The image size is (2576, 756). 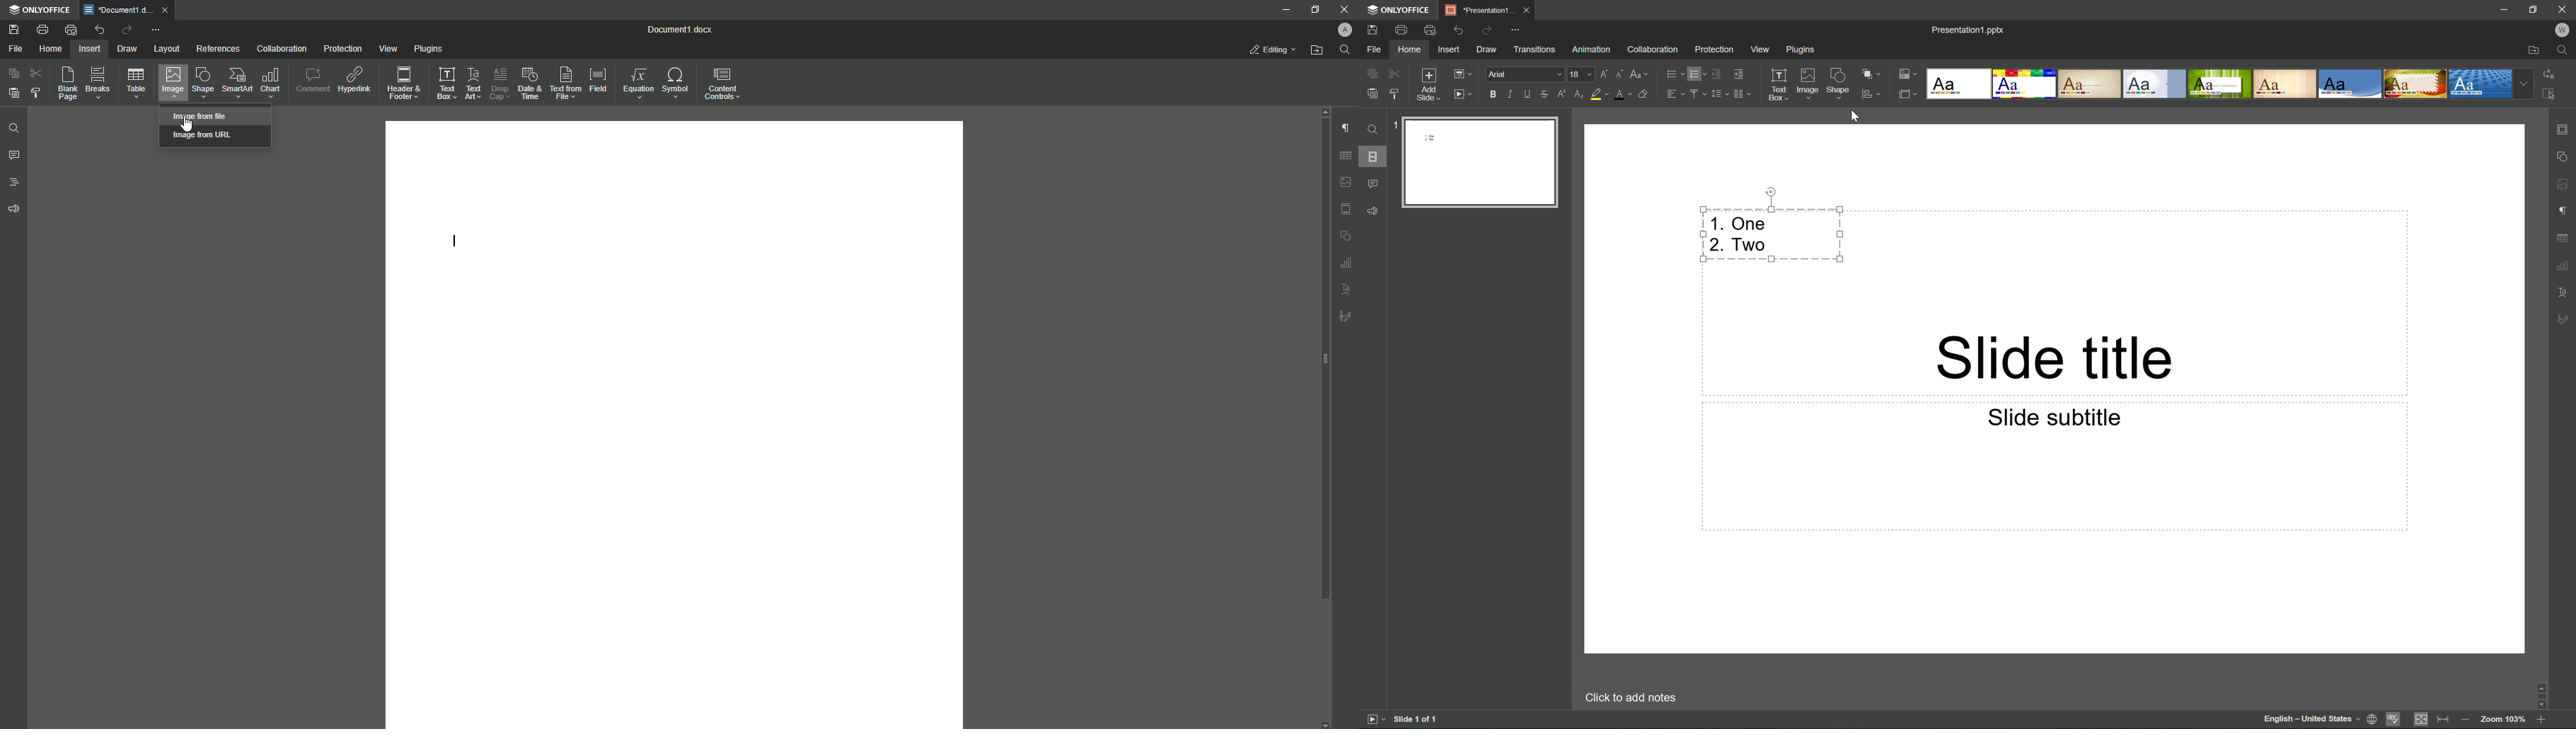 I want to click on Strikethrough, so click(x=1545, y=94).